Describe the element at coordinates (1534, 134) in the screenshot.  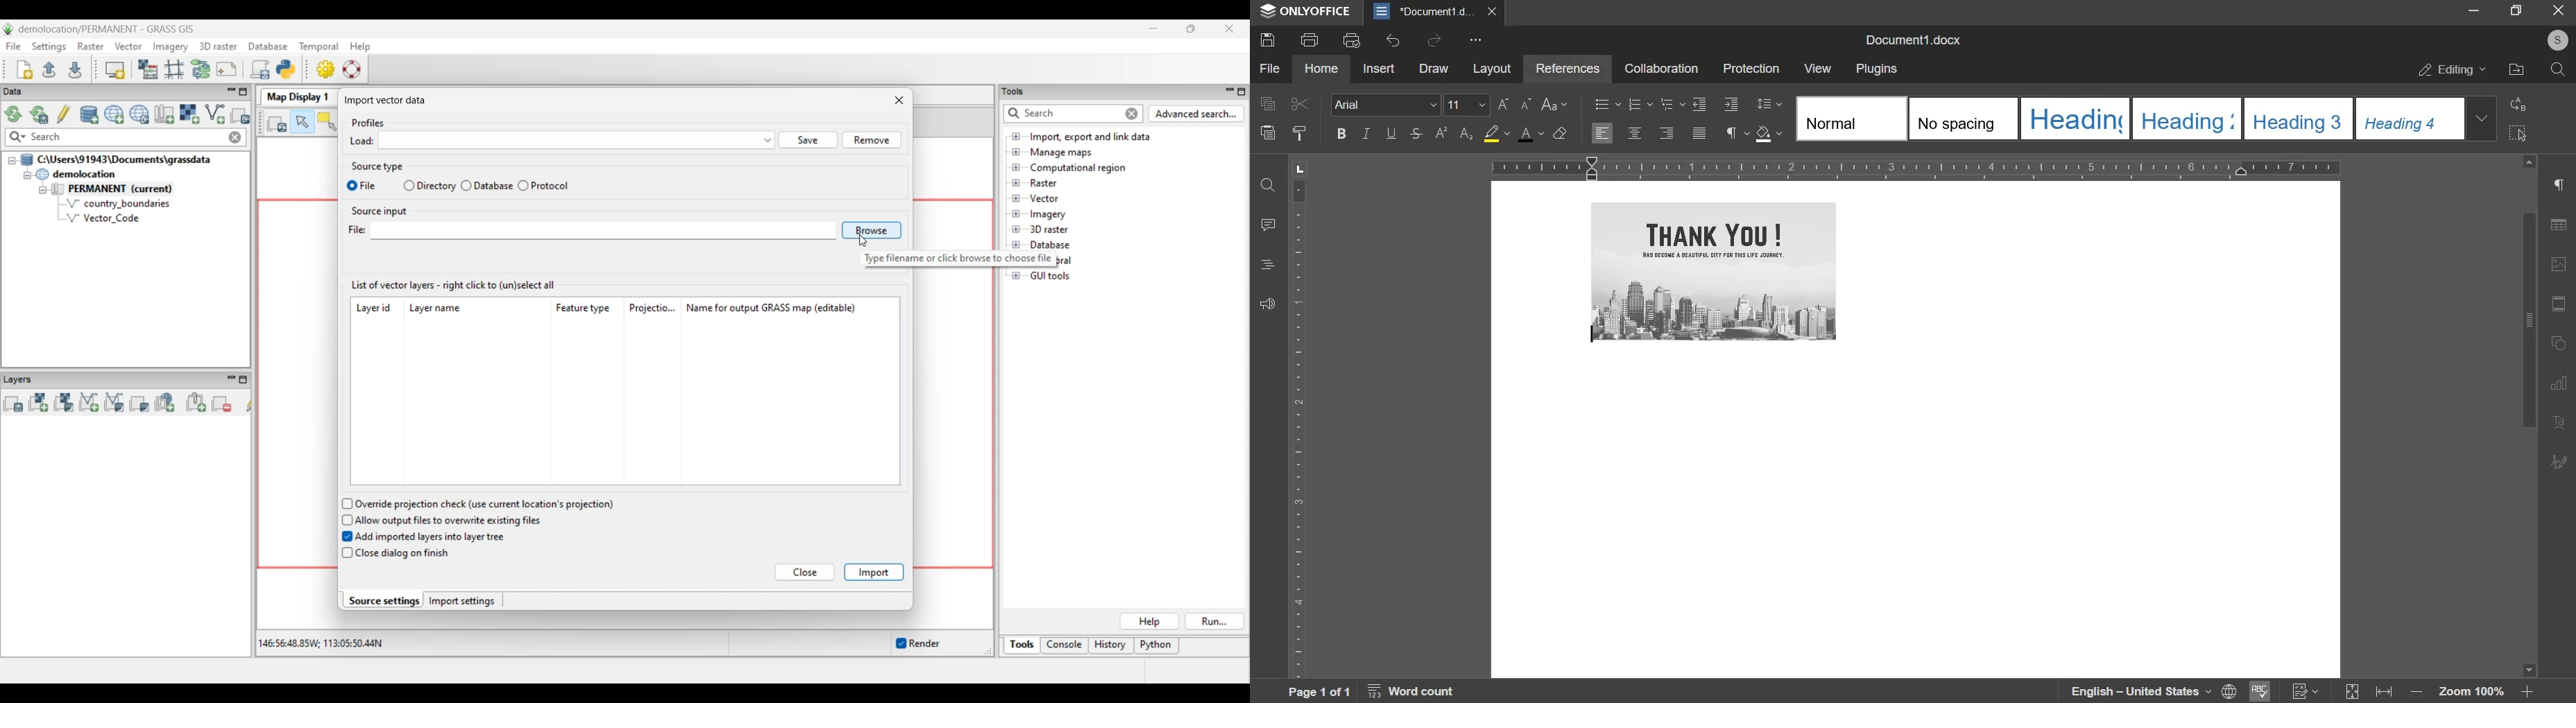
I see `text color` at that location.